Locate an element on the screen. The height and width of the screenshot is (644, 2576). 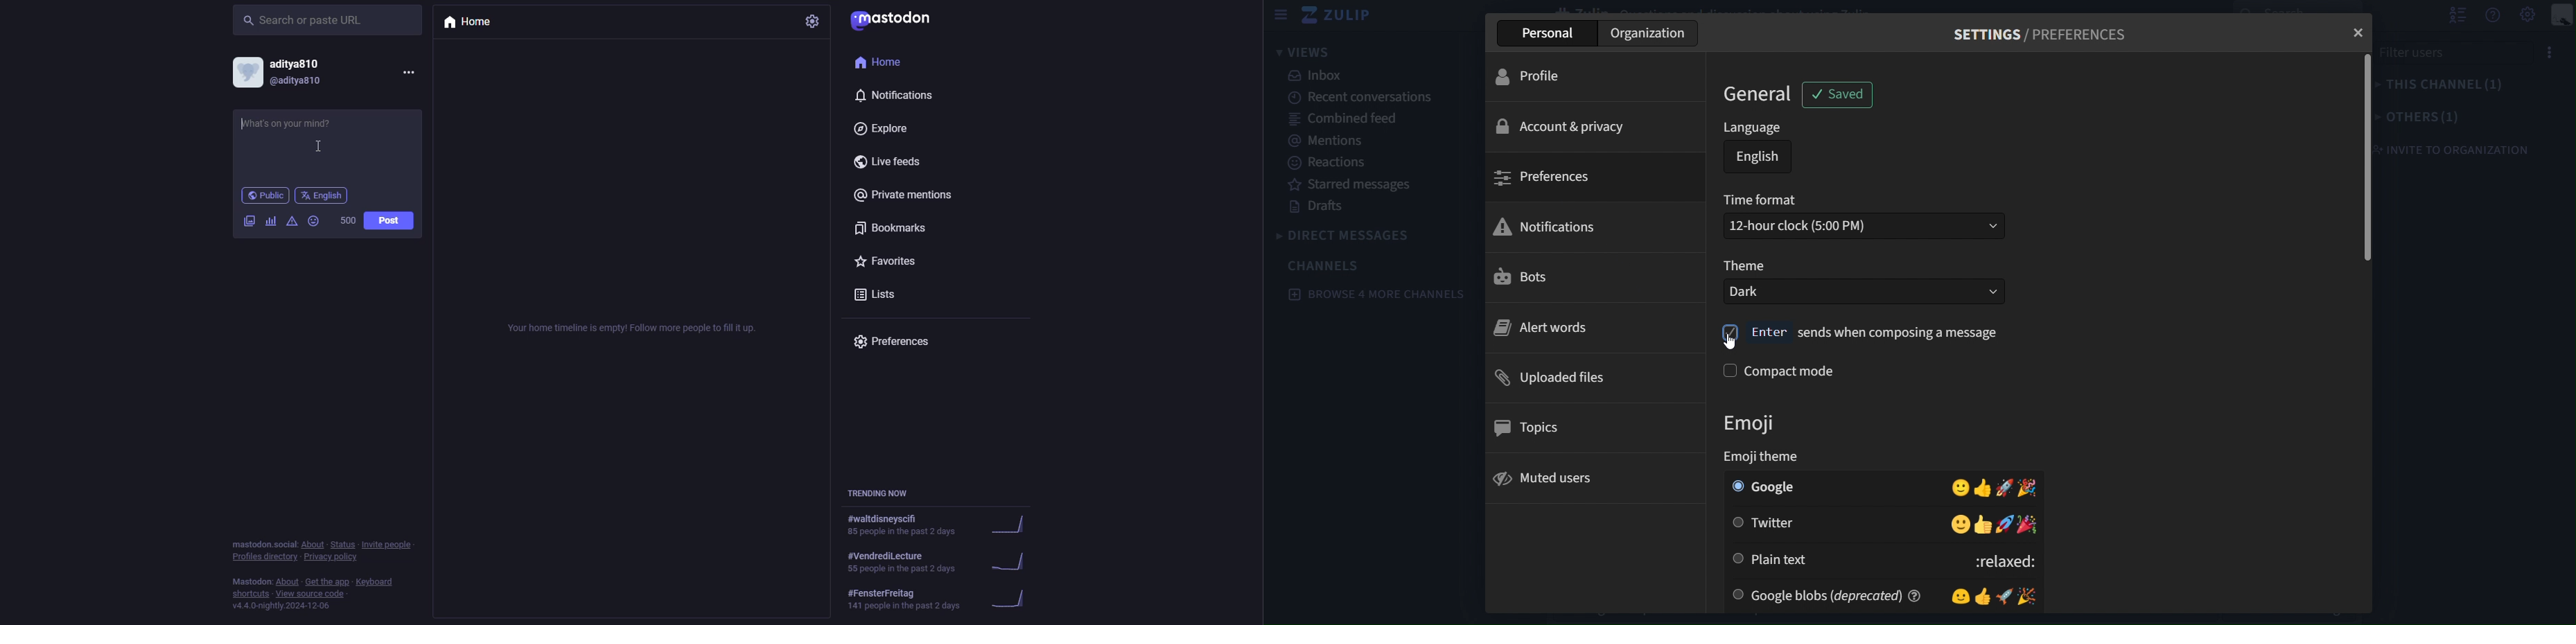
starred messages is located at coordinates (1350, 185).